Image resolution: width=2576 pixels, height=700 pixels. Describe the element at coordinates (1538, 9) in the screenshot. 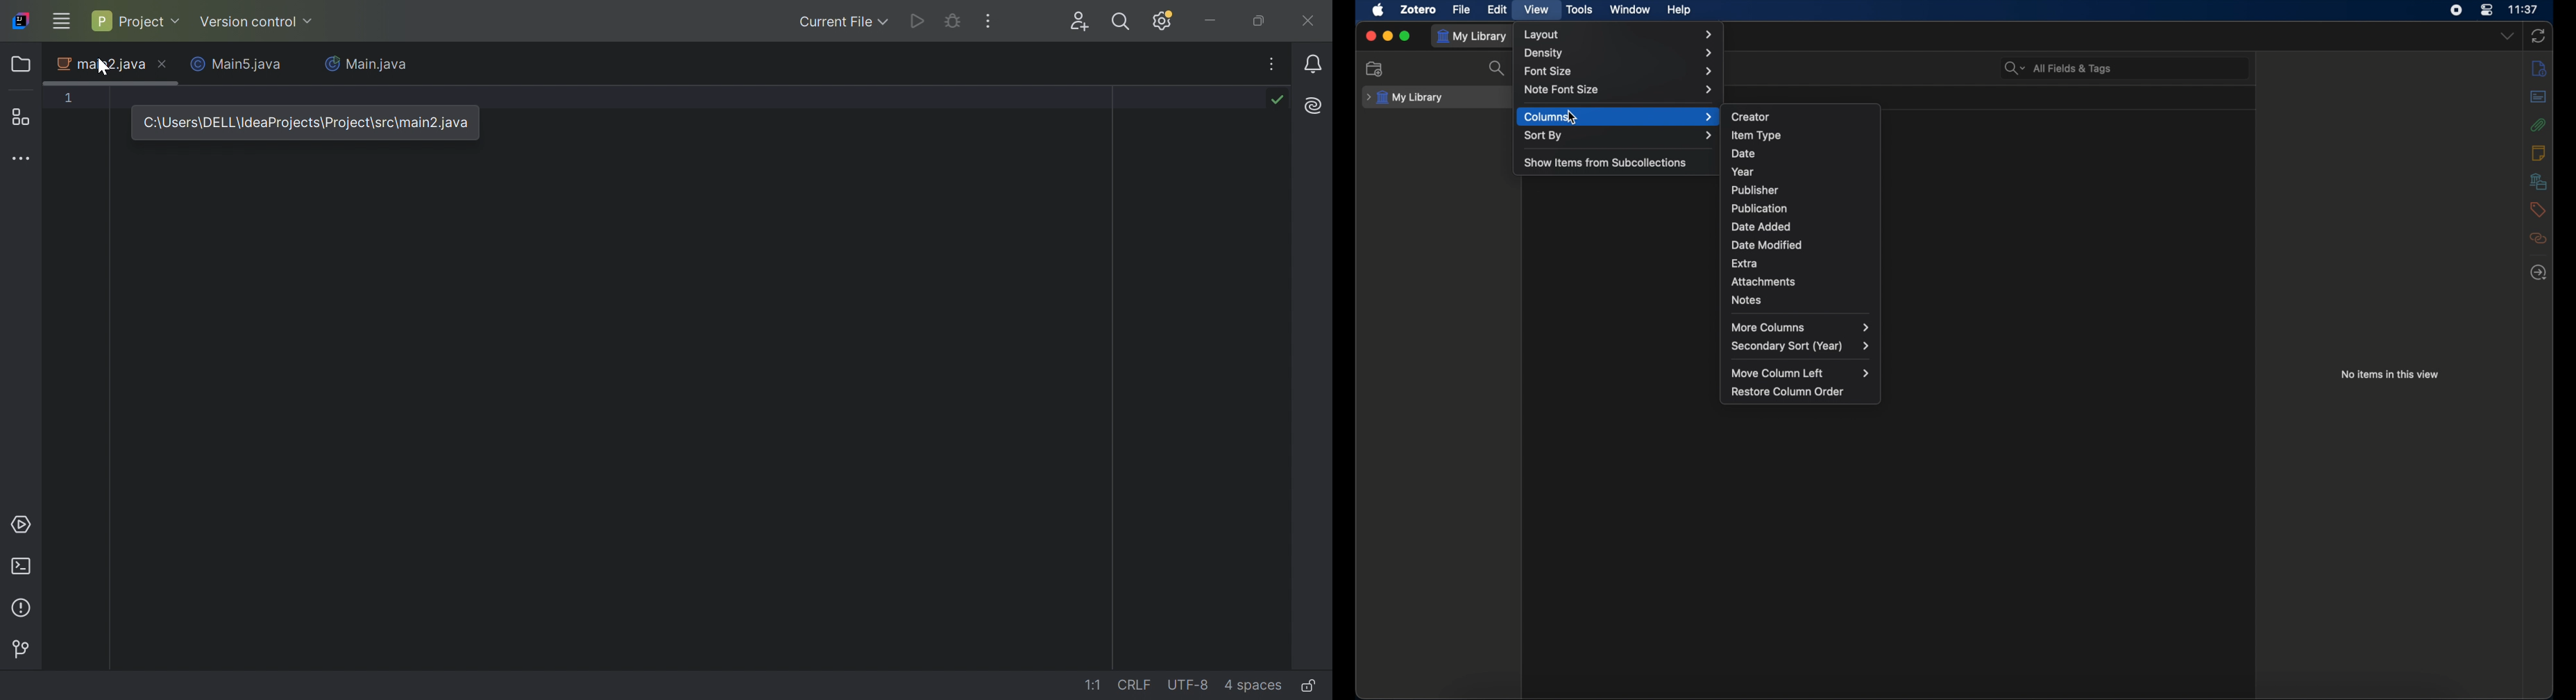

I see `view` at that location.